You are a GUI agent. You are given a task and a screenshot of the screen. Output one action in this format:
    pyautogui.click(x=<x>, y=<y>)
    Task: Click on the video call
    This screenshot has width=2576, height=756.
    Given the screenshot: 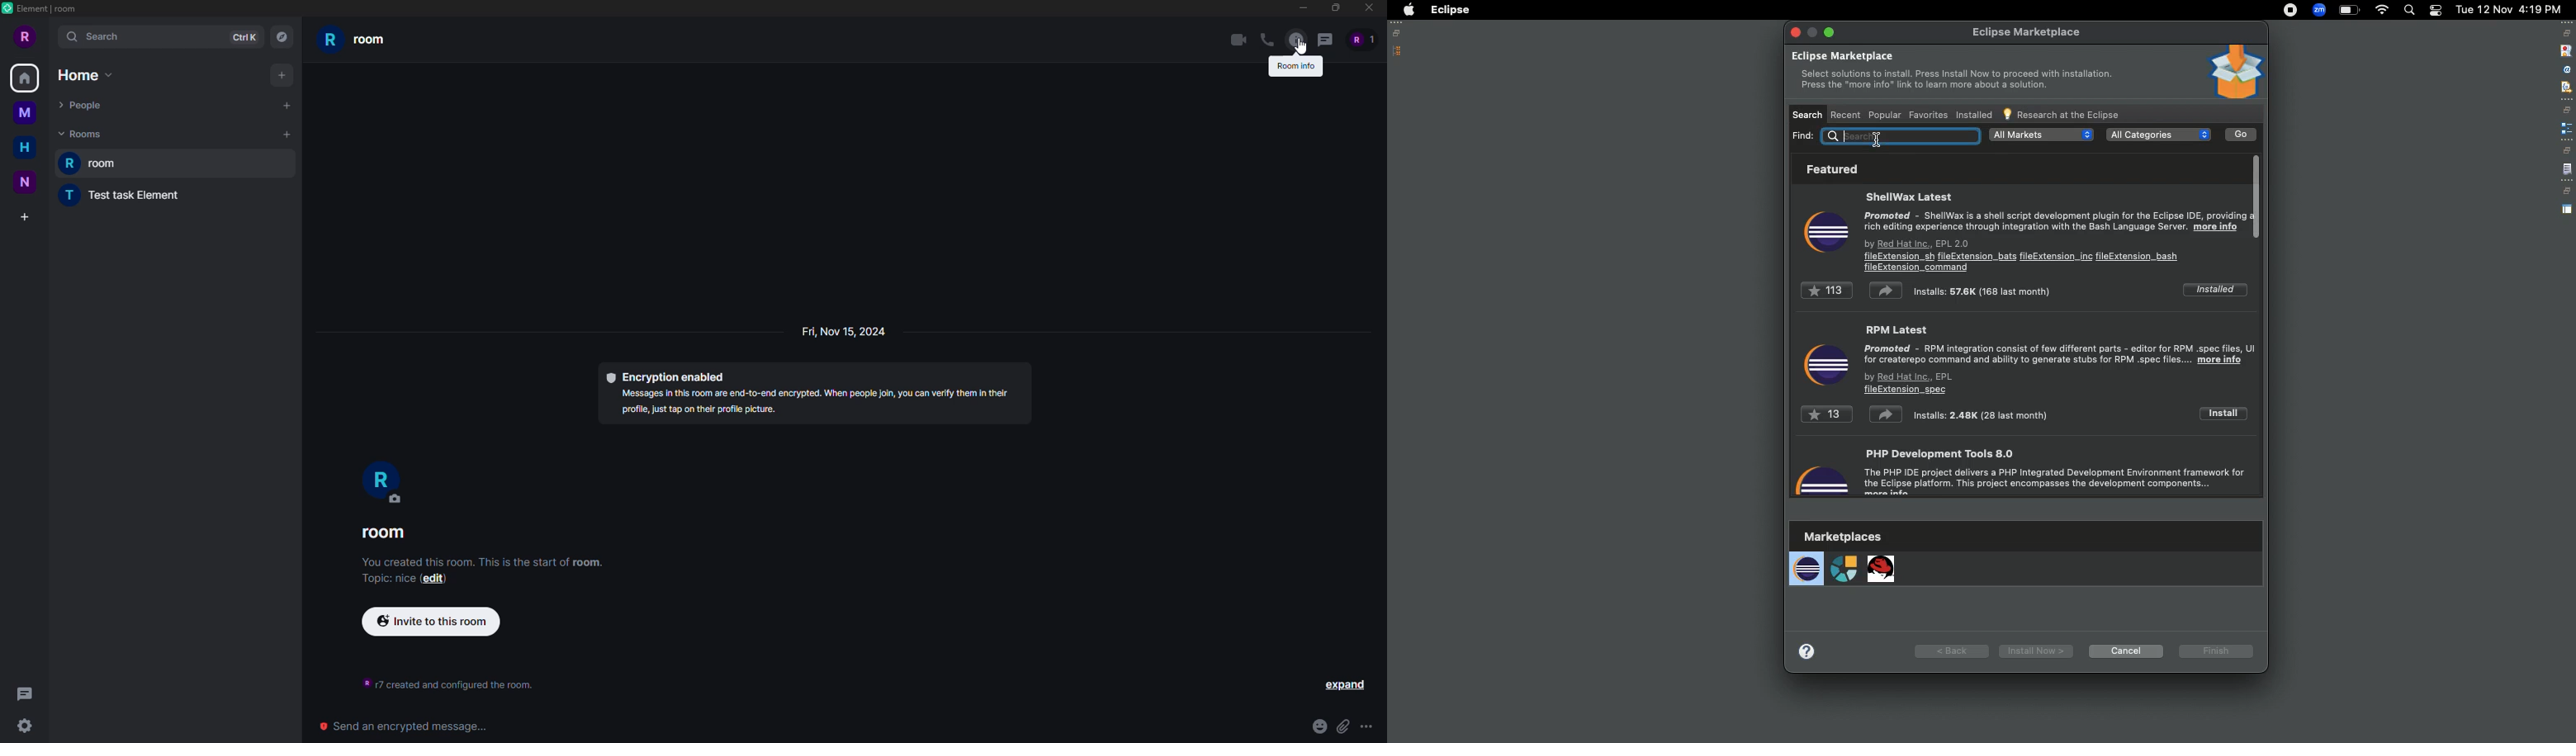 What is the action you would take?
    pyautogui.click(x=1235, y=40)
    